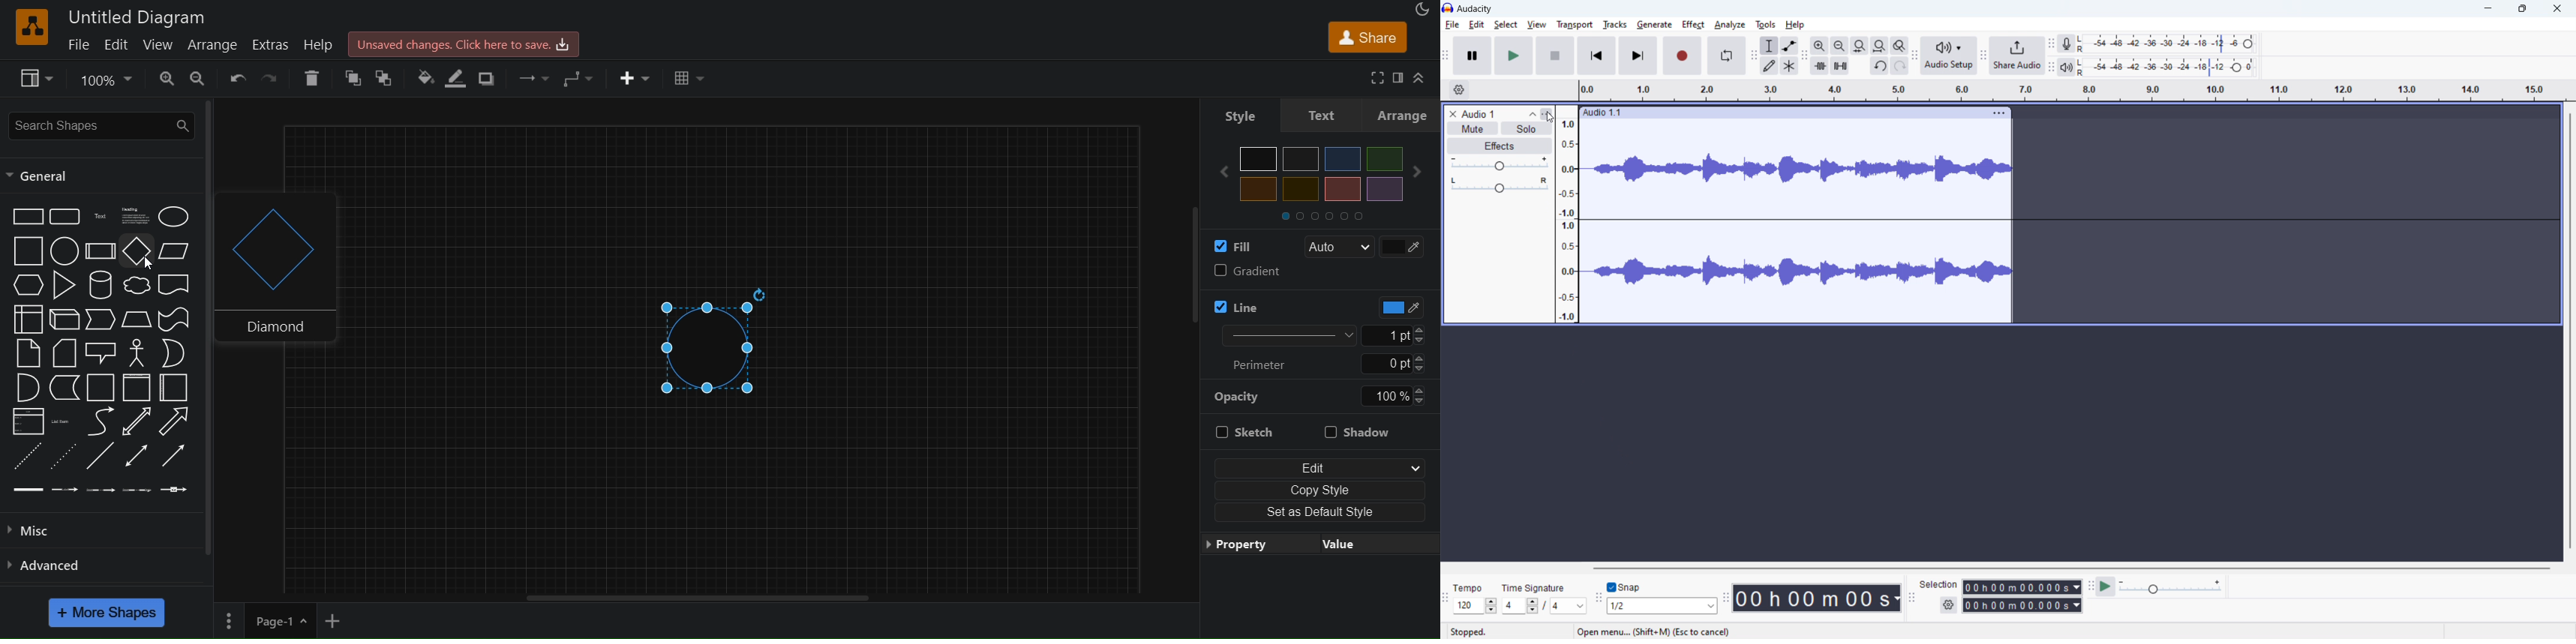 The height and width of the screenshot is (644, 2576). I want to click on connector 2, so click(65, 489).